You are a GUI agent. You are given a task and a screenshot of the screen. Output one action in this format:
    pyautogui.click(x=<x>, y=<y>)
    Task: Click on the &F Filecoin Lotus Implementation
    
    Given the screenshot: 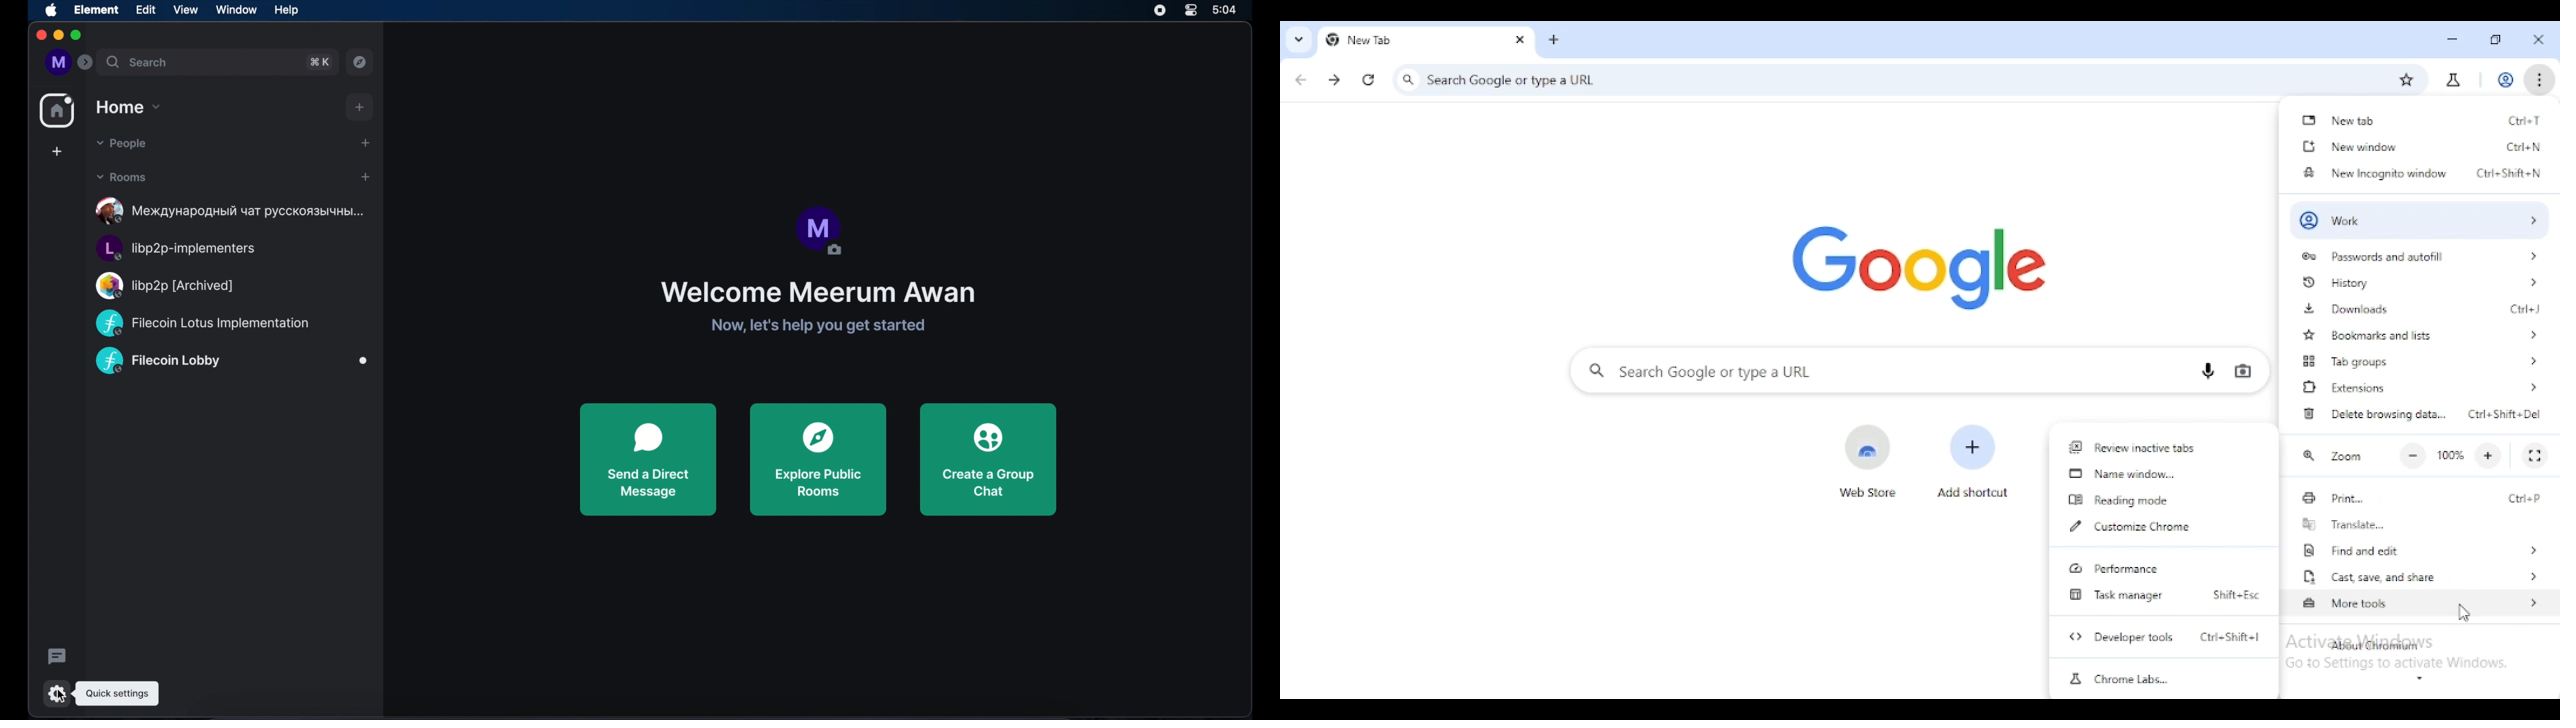 What is the action you would take?
    pyautogui.click(x=209, y=321)
    